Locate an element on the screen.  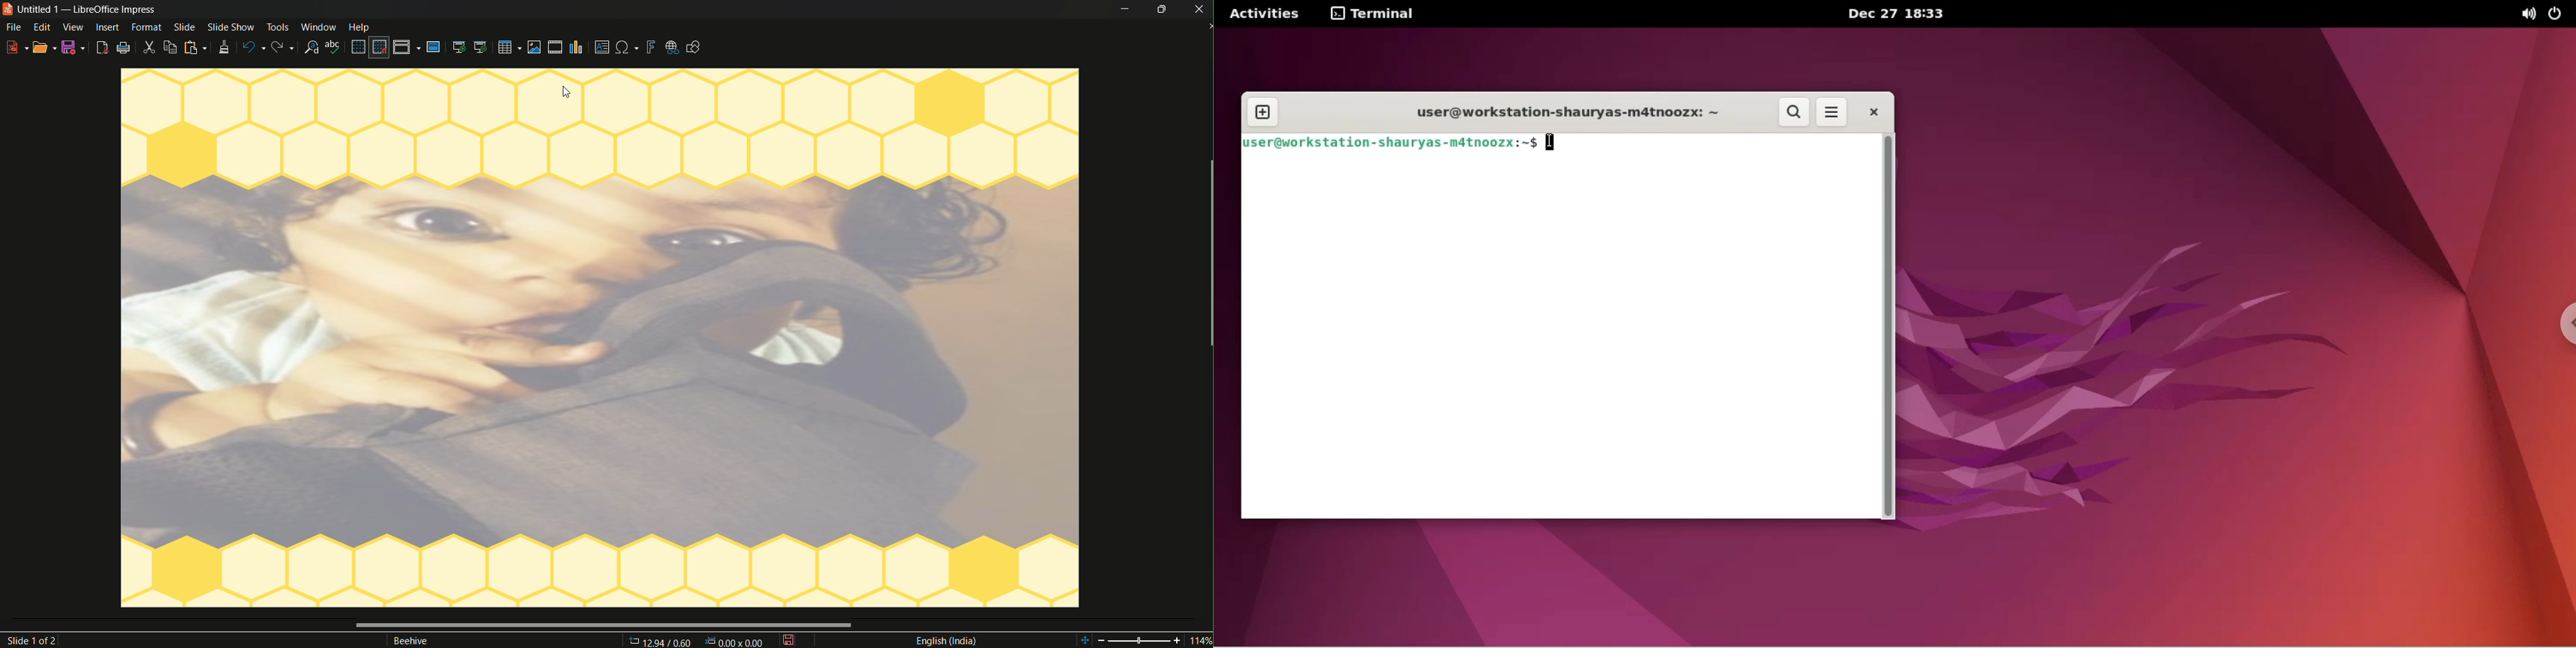
export as pdf is located at coordinates (102, 48).